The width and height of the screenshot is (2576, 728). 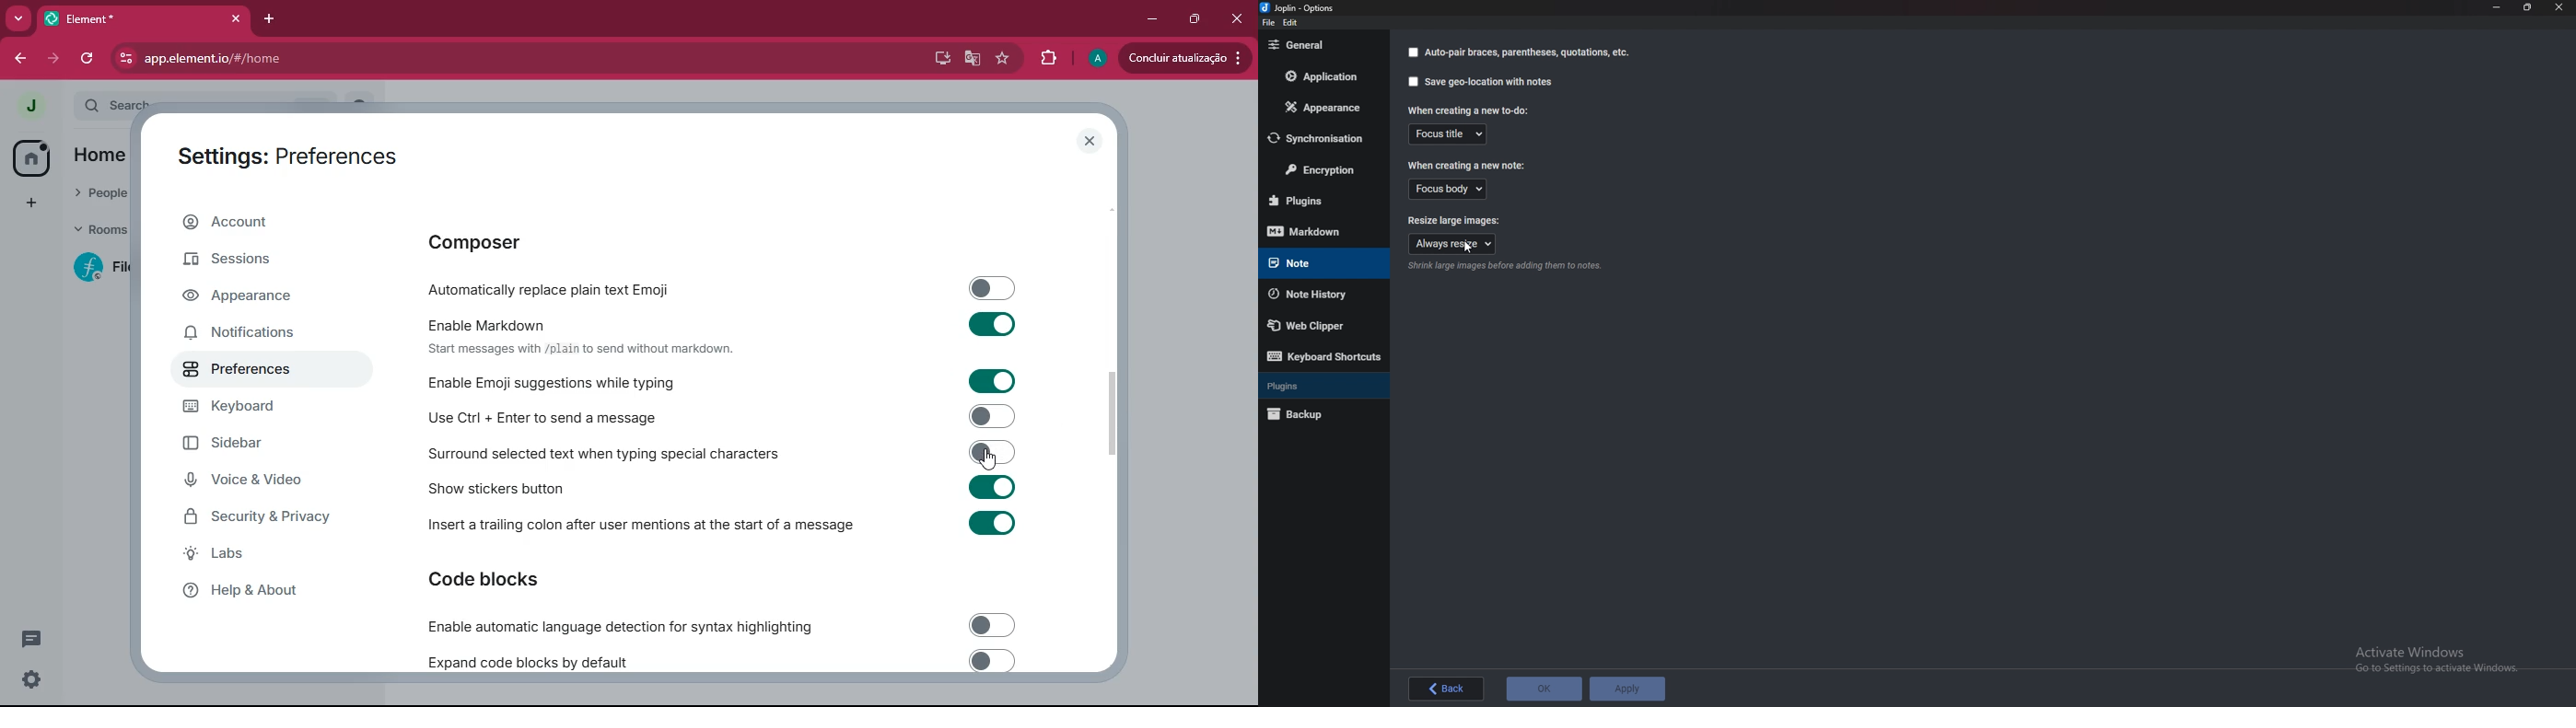 I want to click on voice & video, so click(x=249, y=481).